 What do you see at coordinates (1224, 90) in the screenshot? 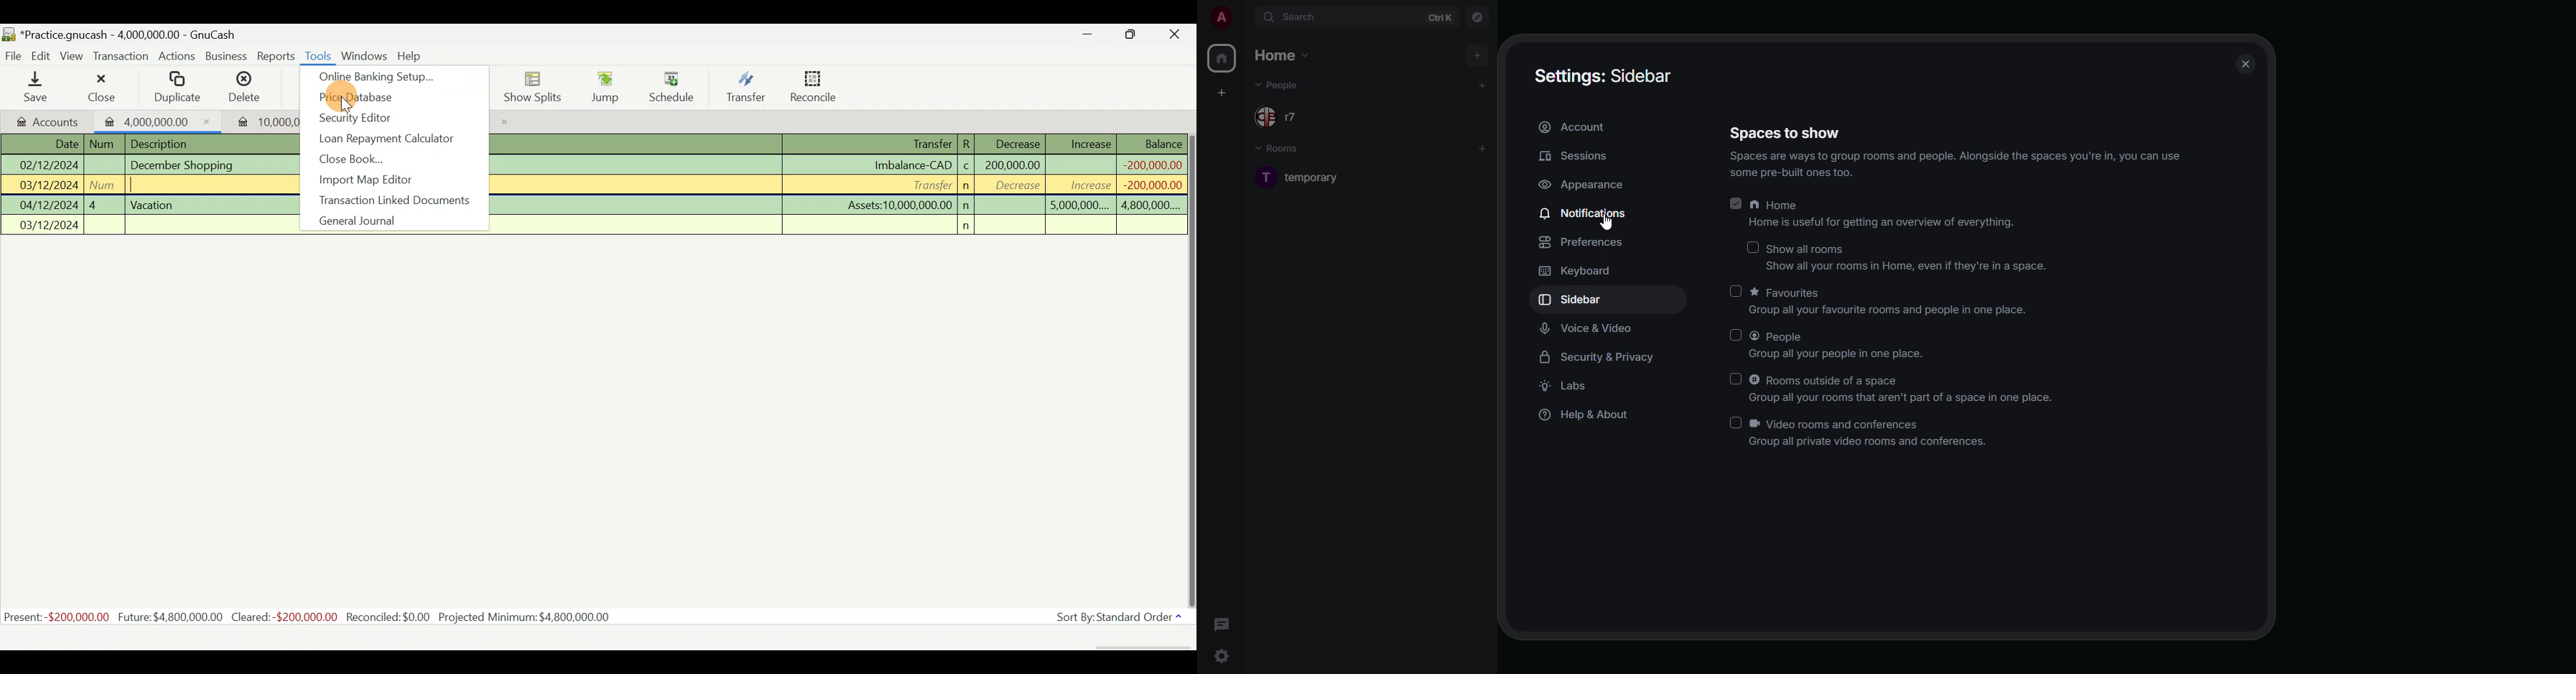
I see `create space` at bounding box center [1224, 90].